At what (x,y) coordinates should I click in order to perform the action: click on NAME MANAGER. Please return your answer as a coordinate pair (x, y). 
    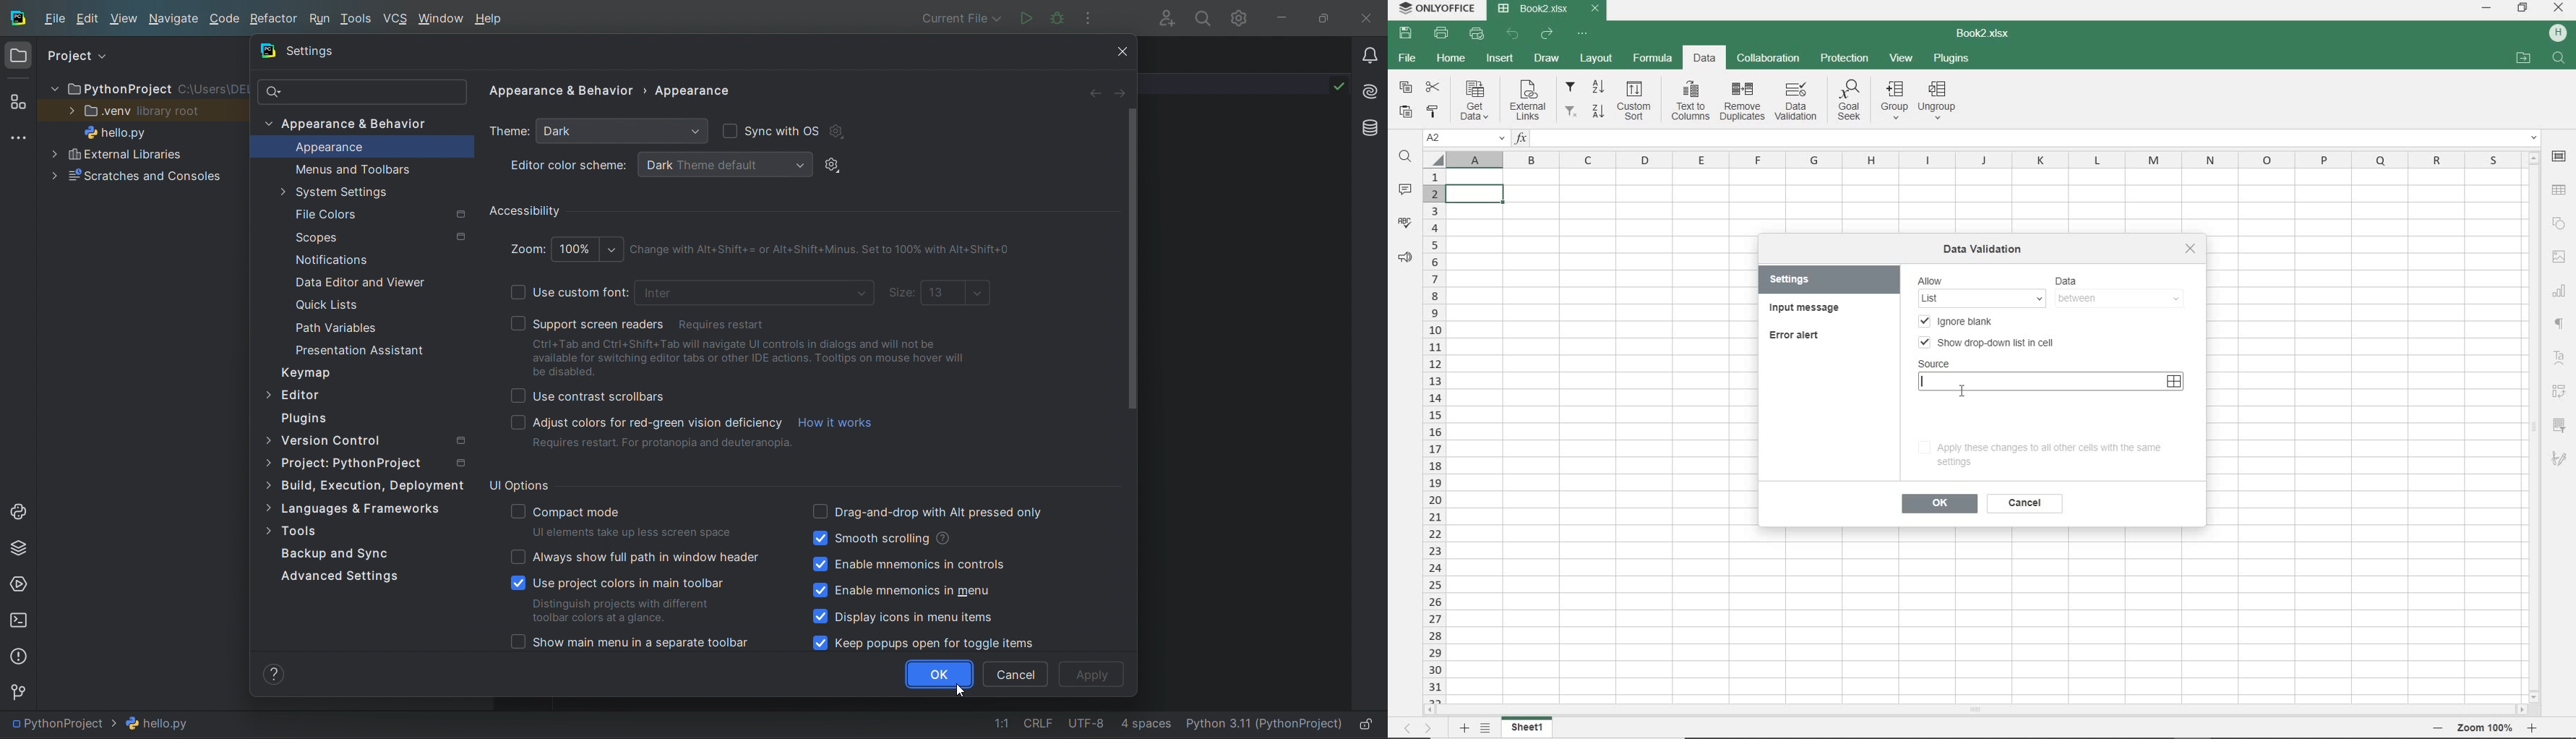
    Looking at the image, I should click on (1464, 139).